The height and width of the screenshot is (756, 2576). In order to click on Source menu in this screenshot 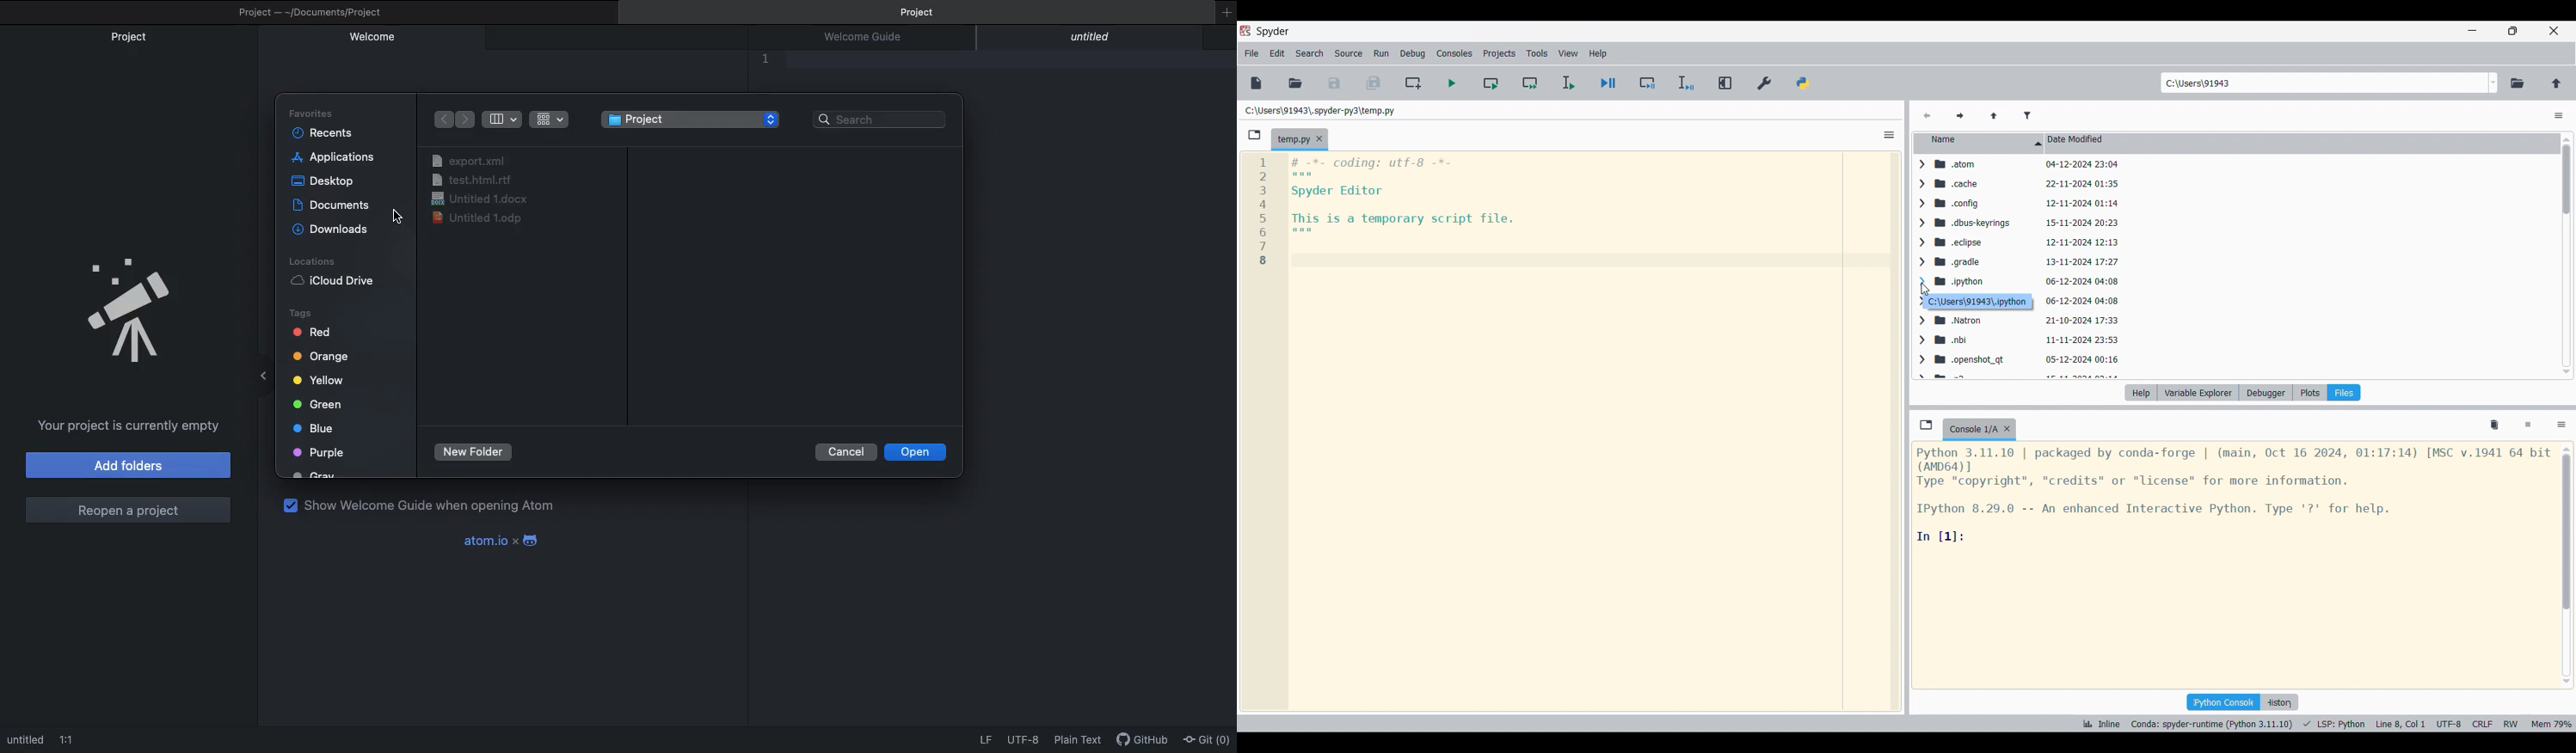, I will do `click(1349, 54)`.